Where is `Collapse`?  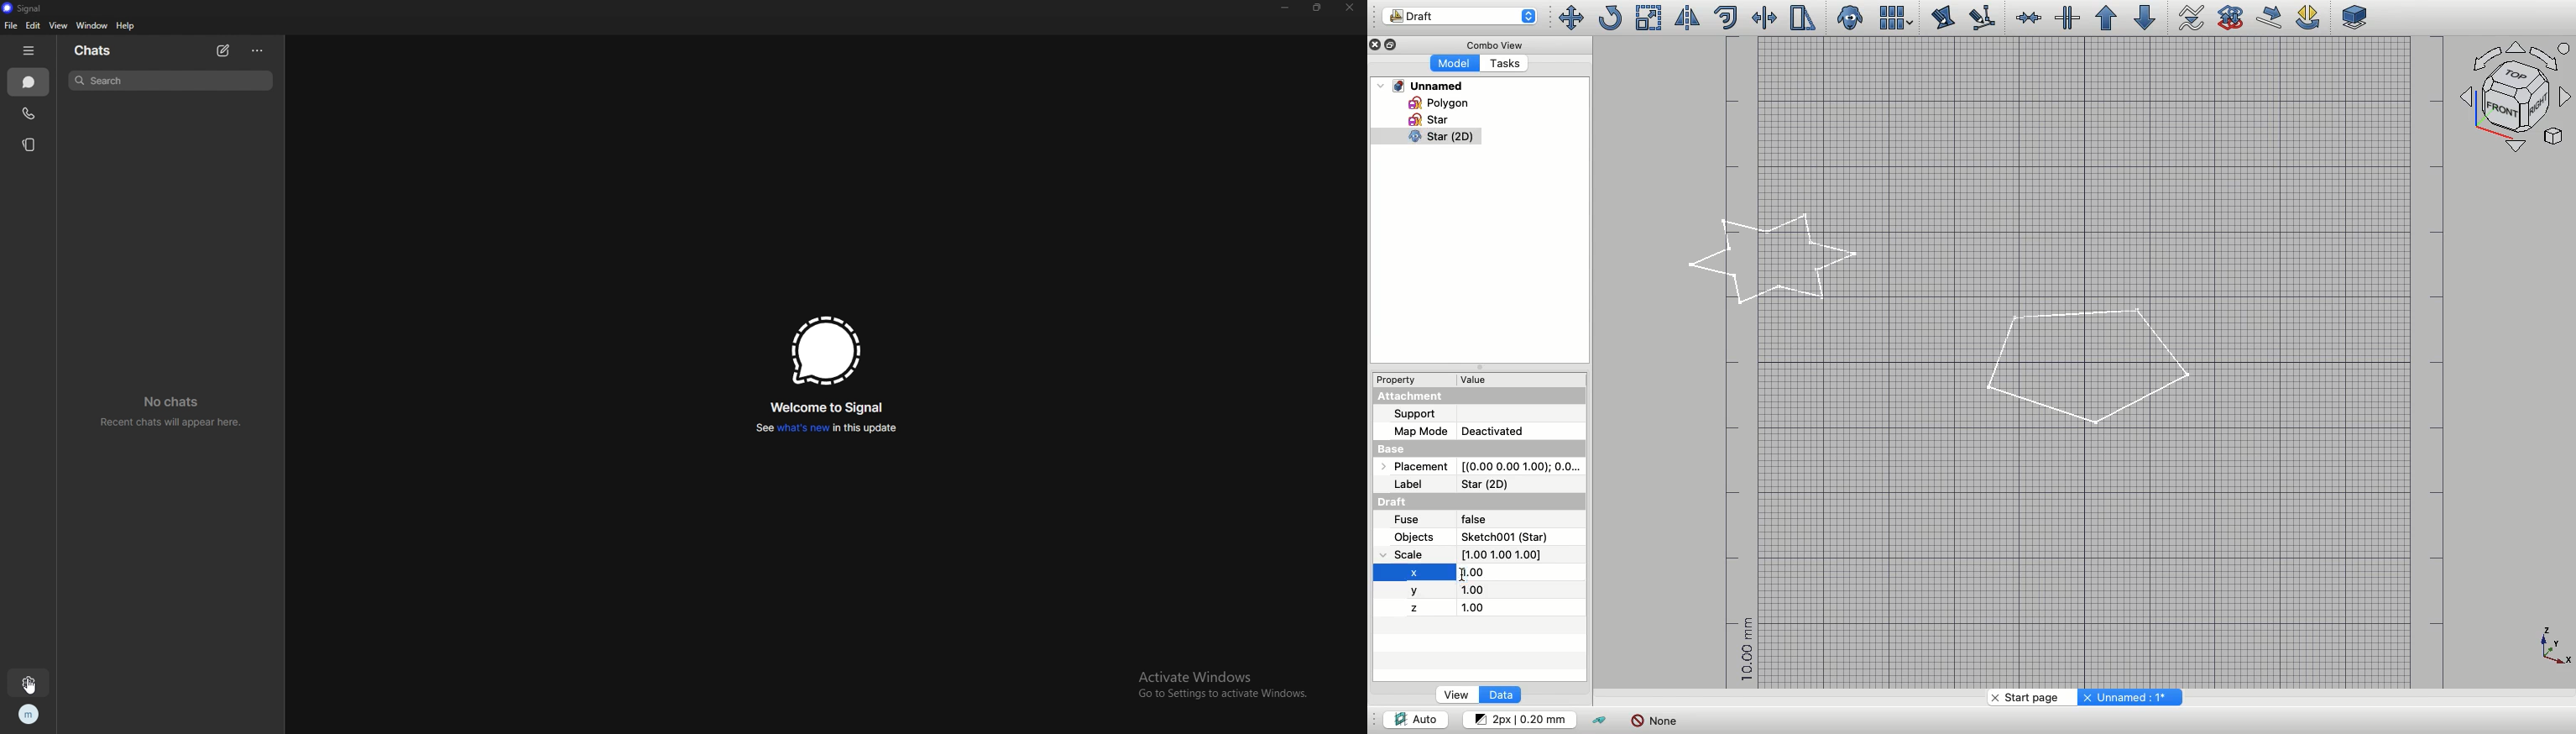 Collapse is located at coordinates (1478, 367).